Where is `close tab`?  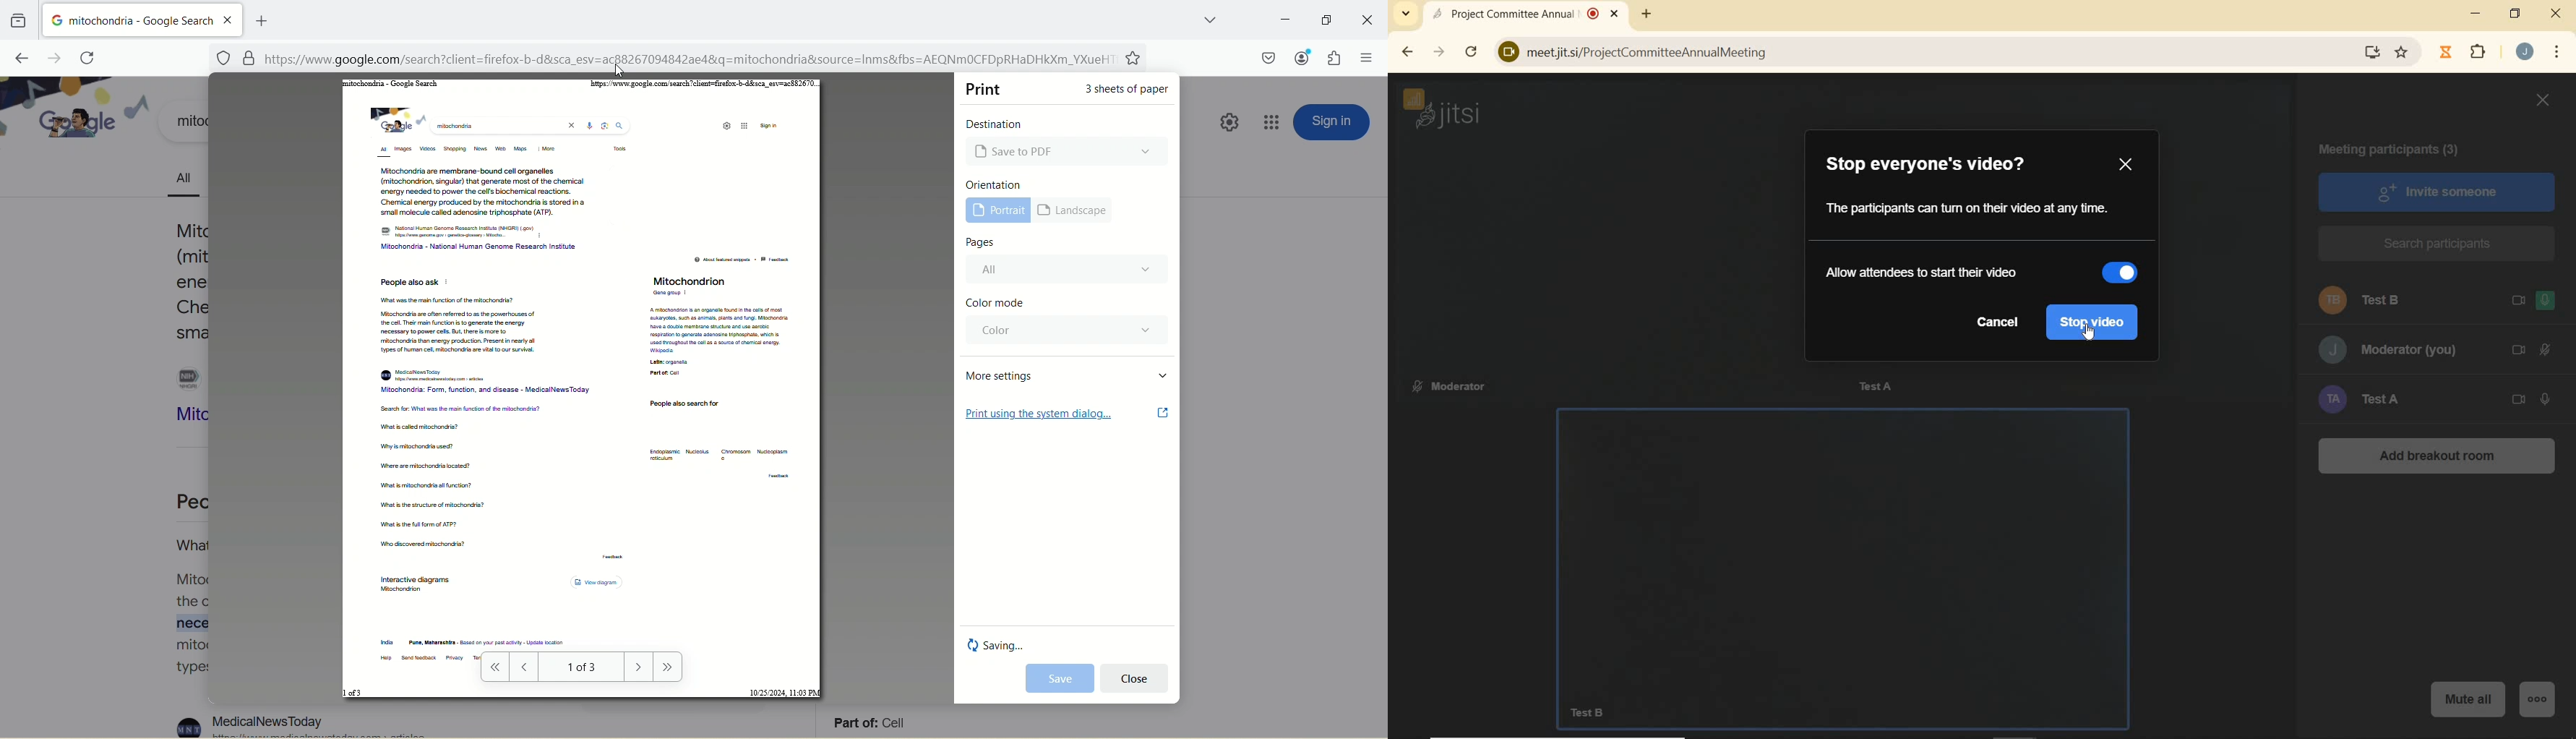
close tab is located at coordinates (228, 20).